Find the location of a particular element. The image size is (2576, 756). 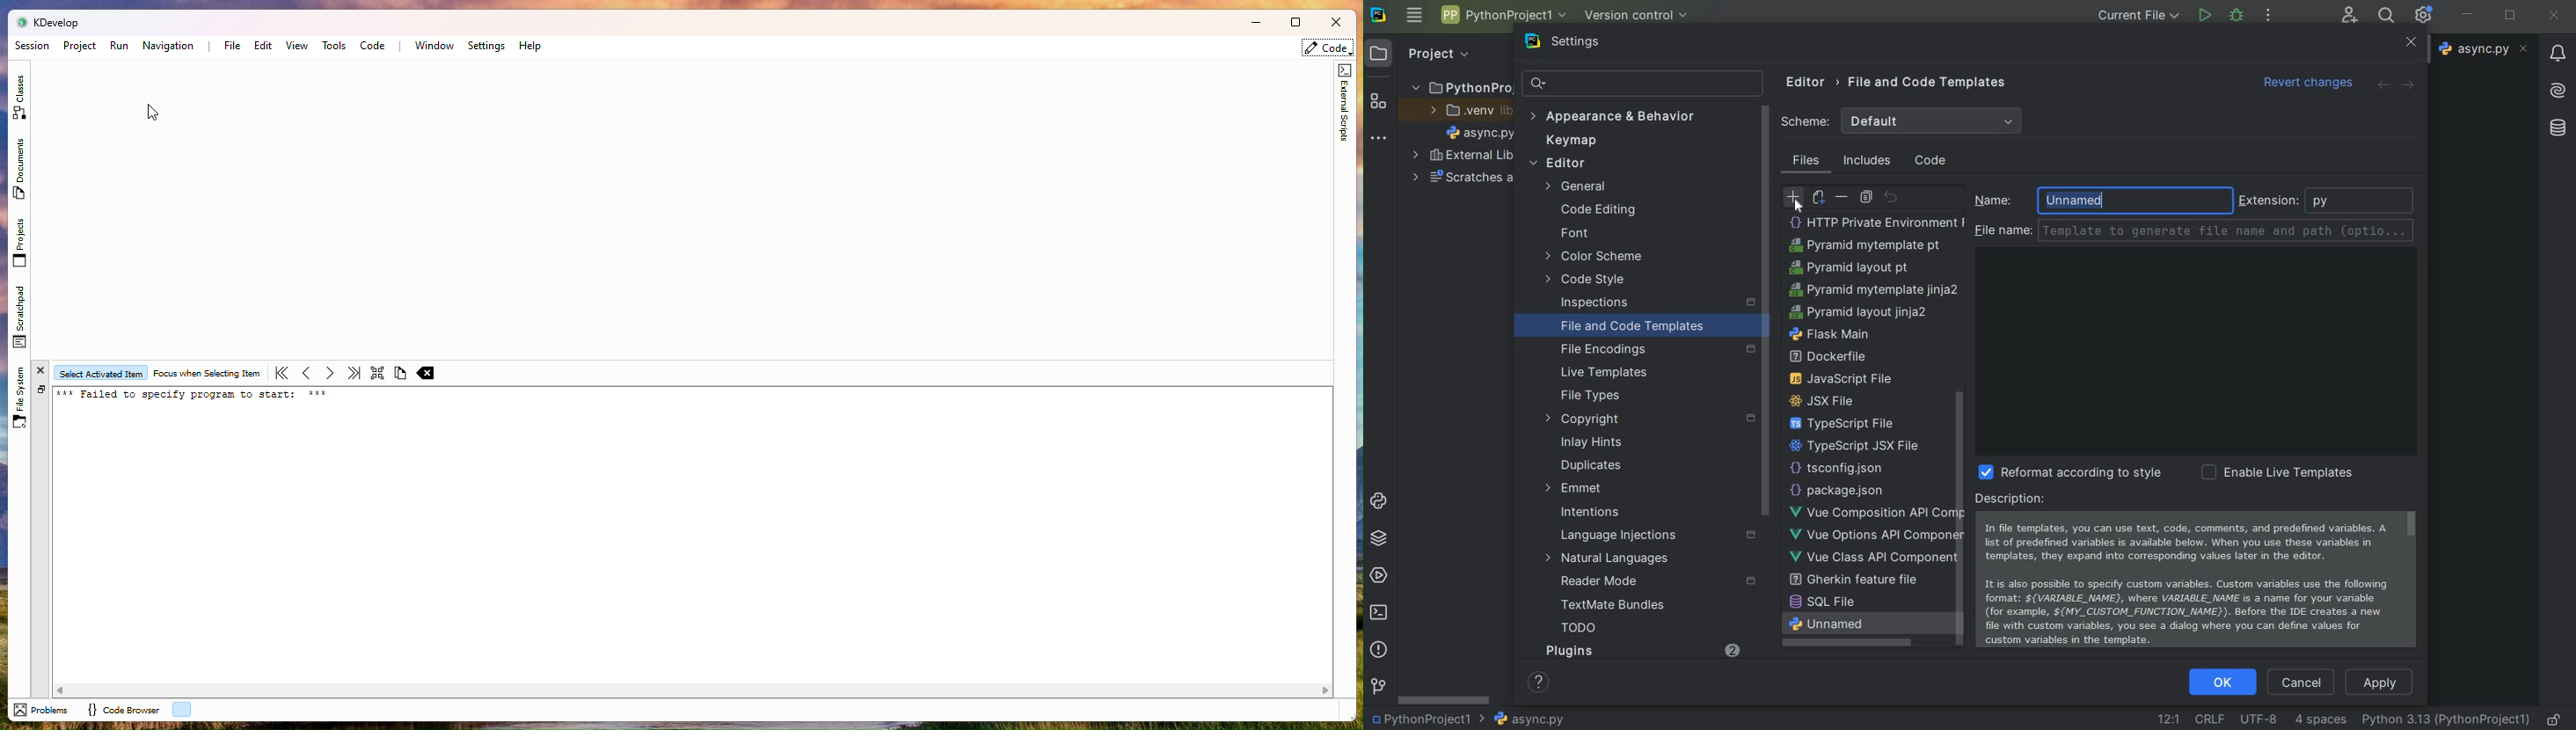

Plugins is located at coordinates (1640, 653).